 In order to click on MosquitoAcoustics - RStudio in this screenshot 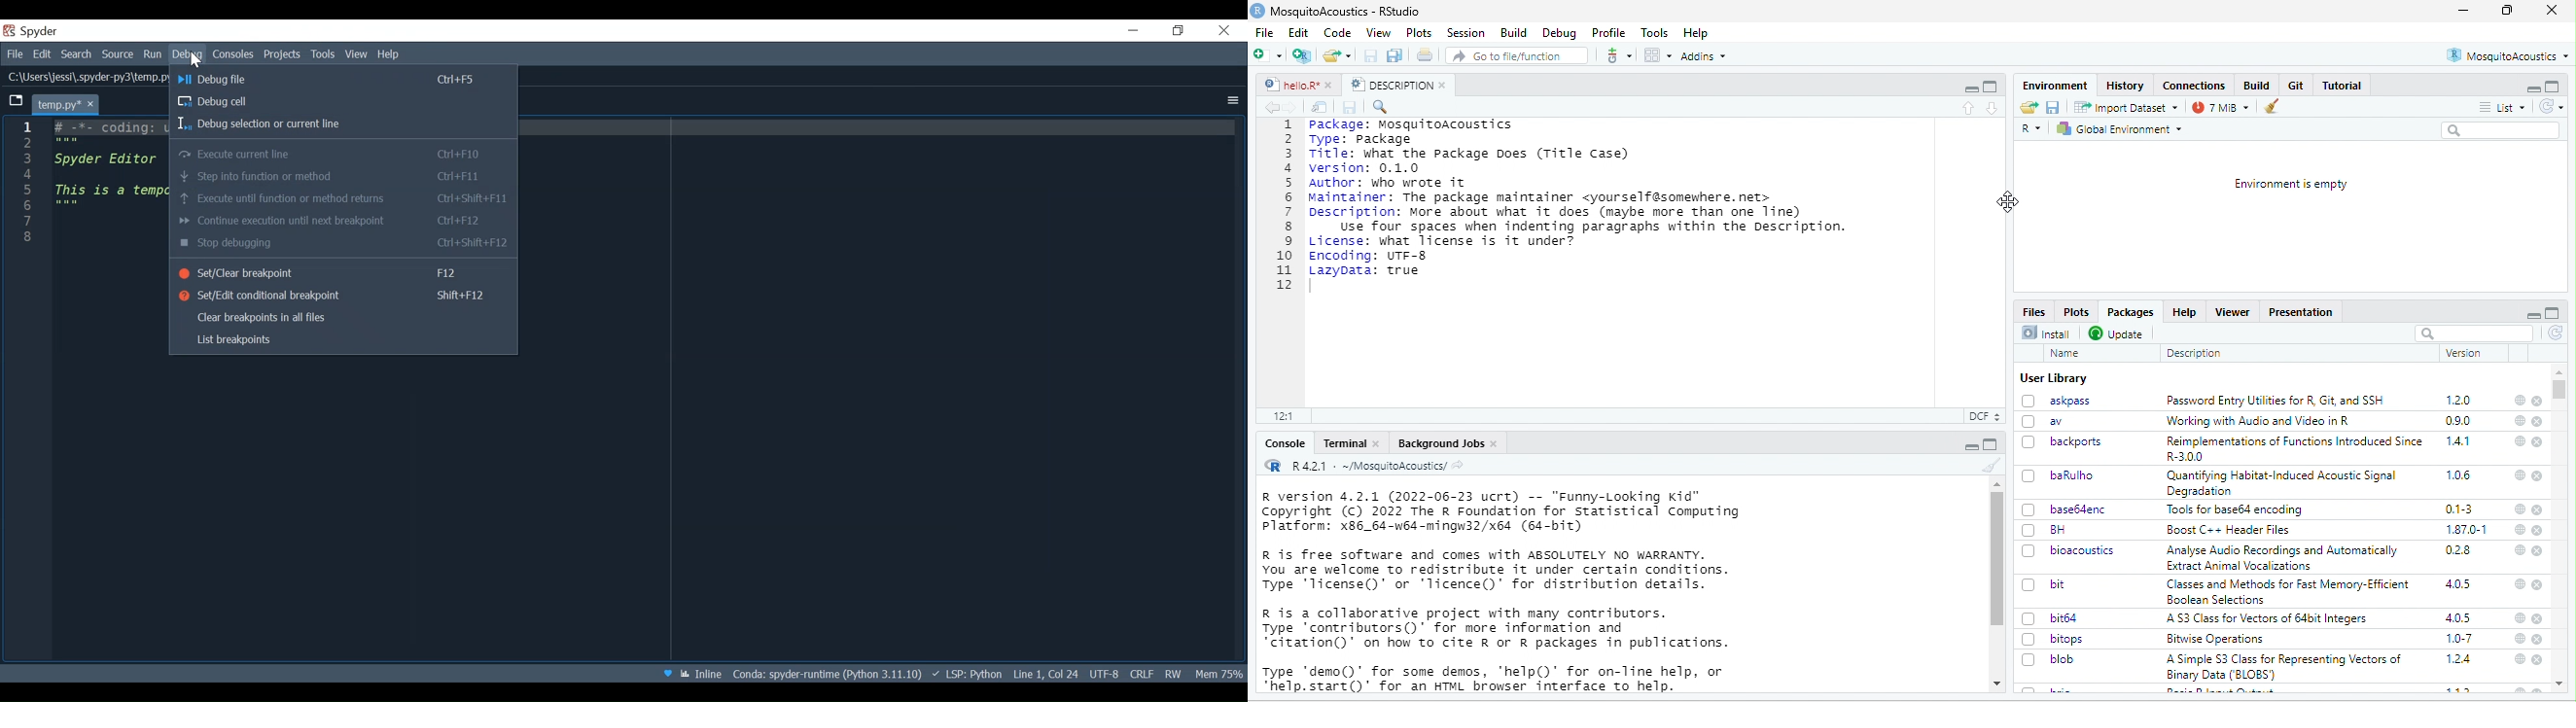, I will do `click(1346, 12)`.